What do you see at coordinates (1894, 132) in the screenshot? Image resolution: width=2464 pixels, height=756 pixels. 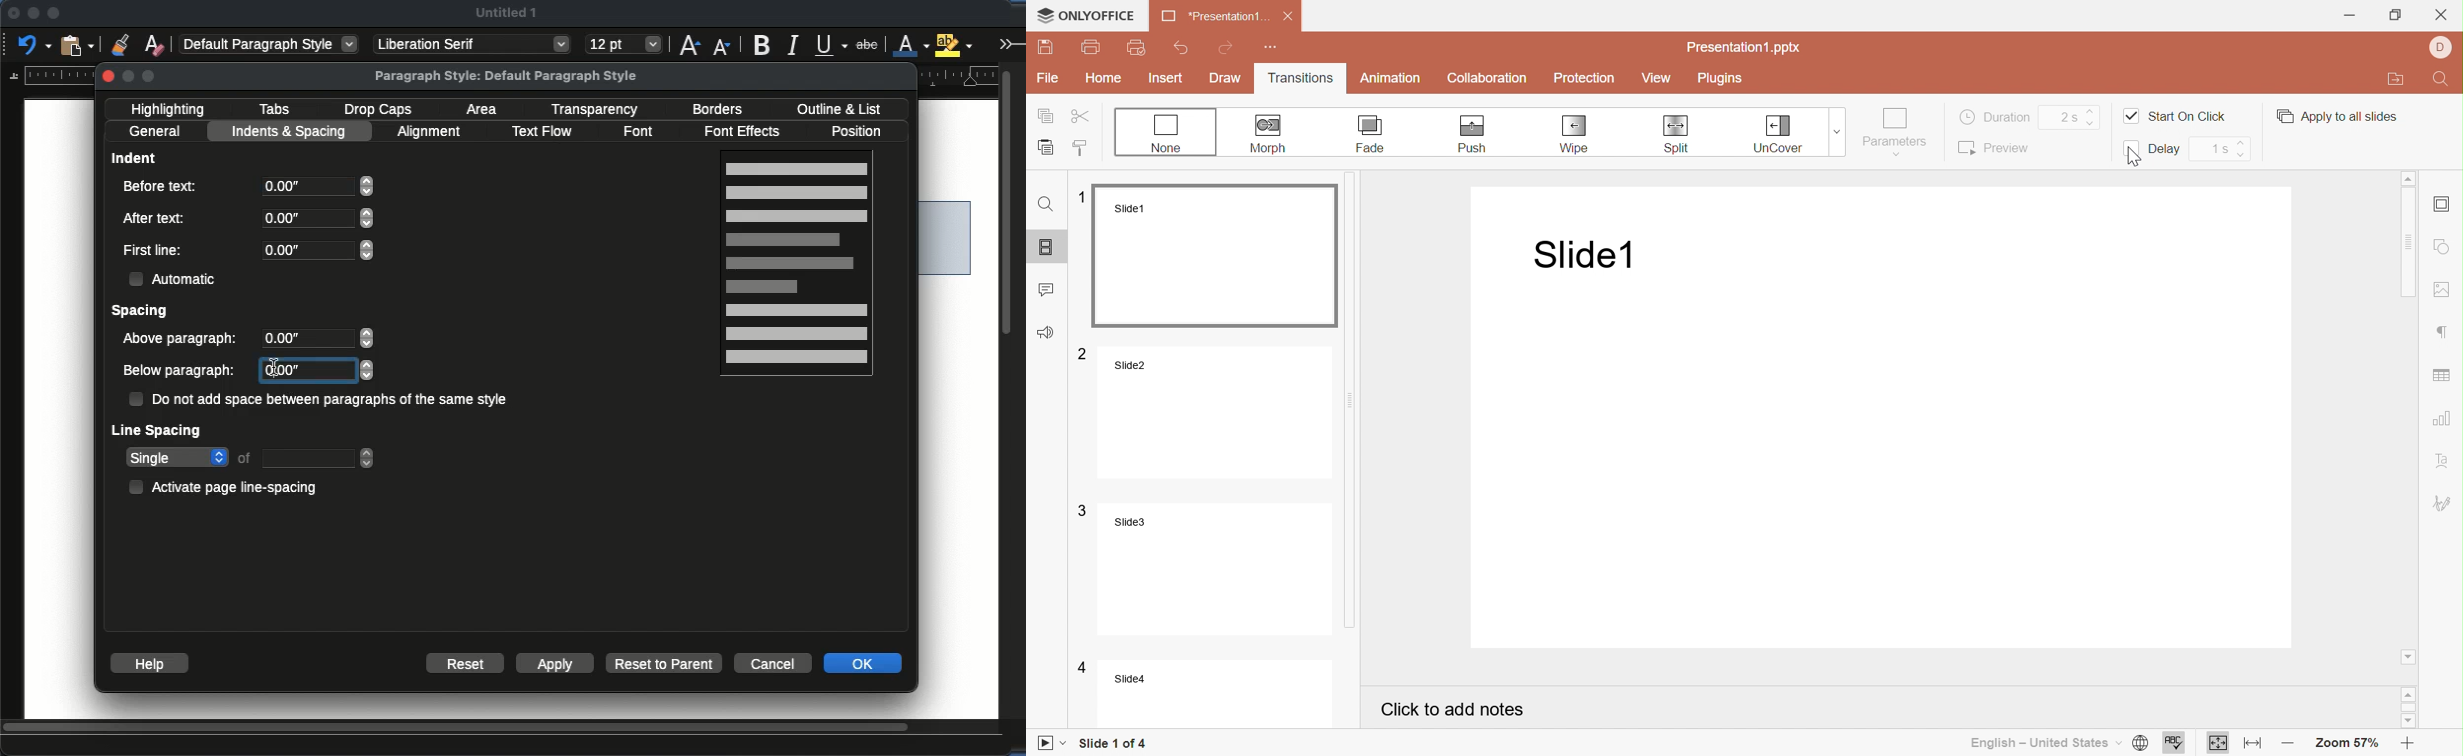 I see `Parameters` at bounding box center [1894, 132].